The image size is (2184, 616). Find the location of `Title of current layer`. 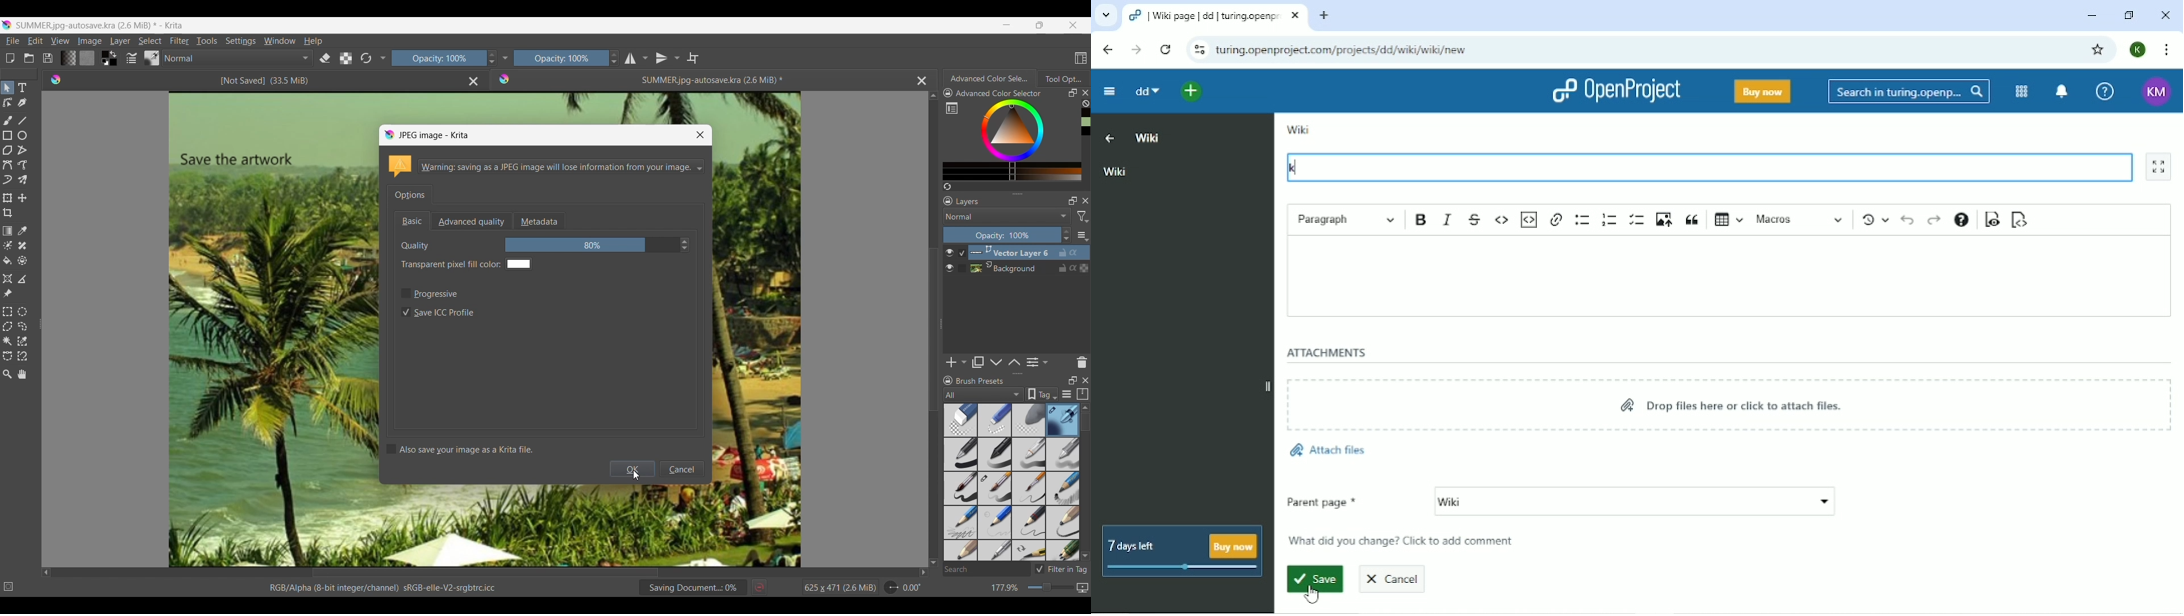

Title of current layer is located at coordinates (968, 201).